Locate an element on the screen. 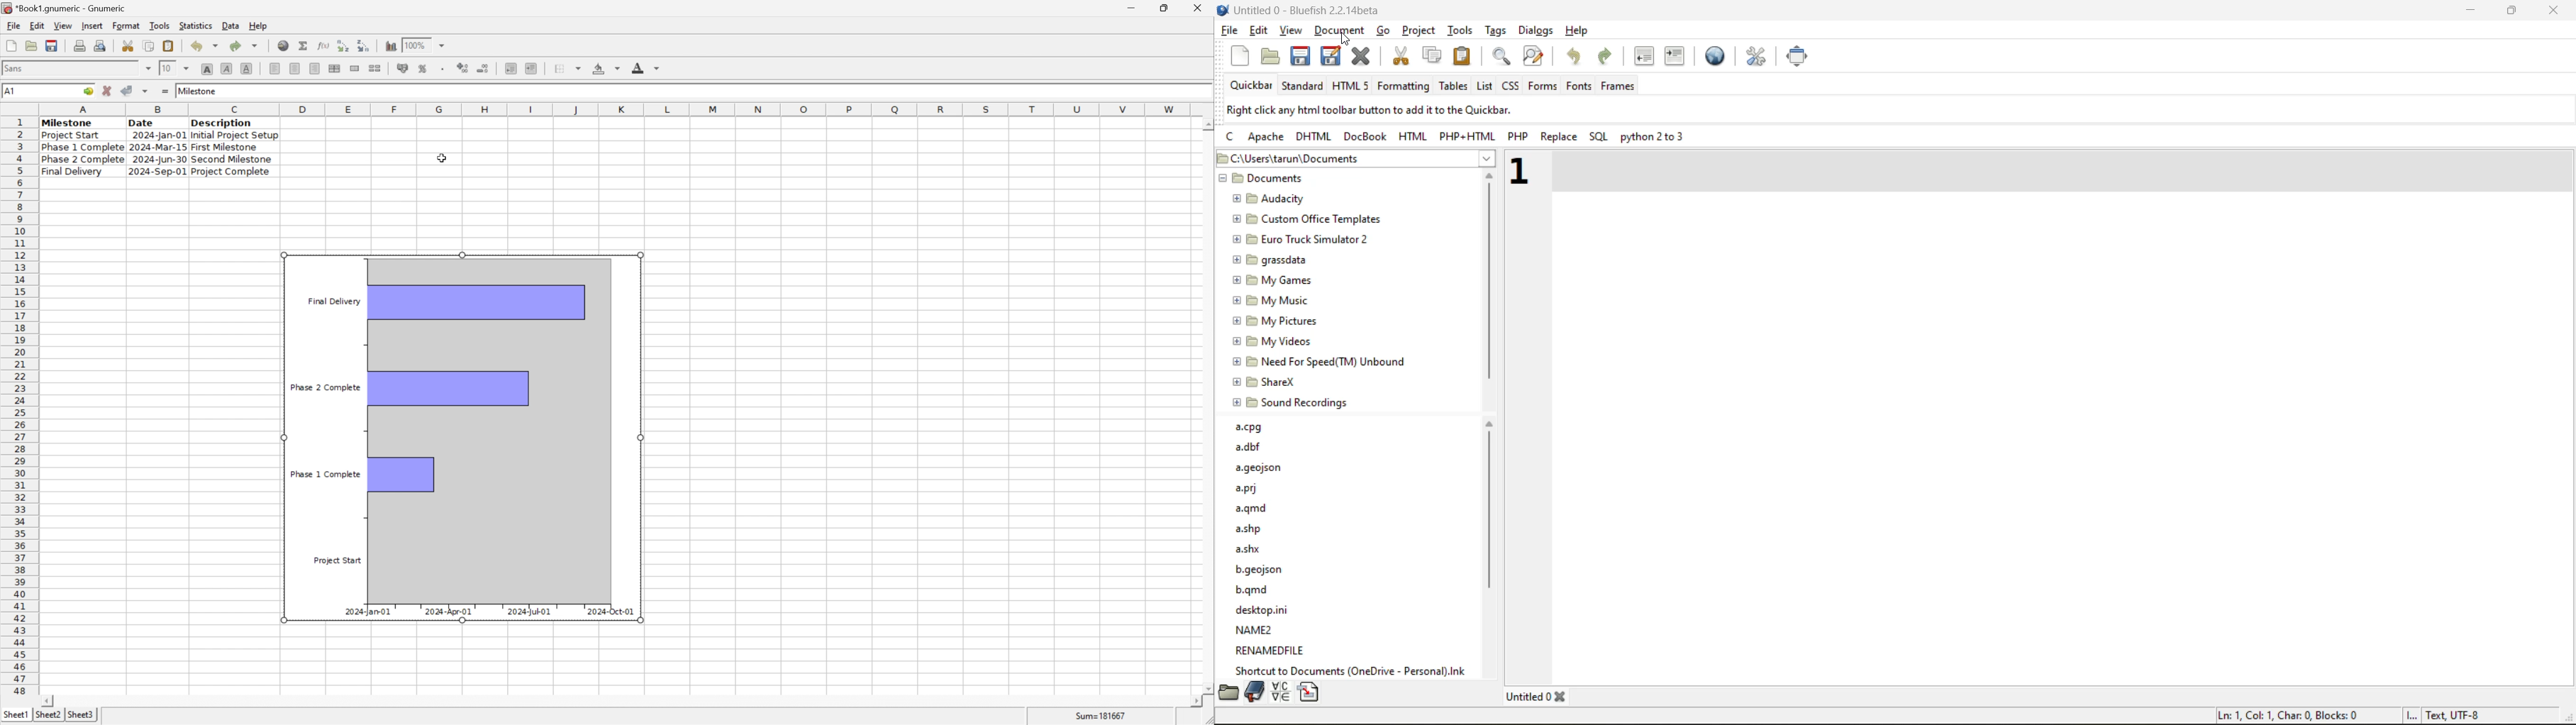 The image size is (2576, 728). tags is located at coordinates (1497, 29).